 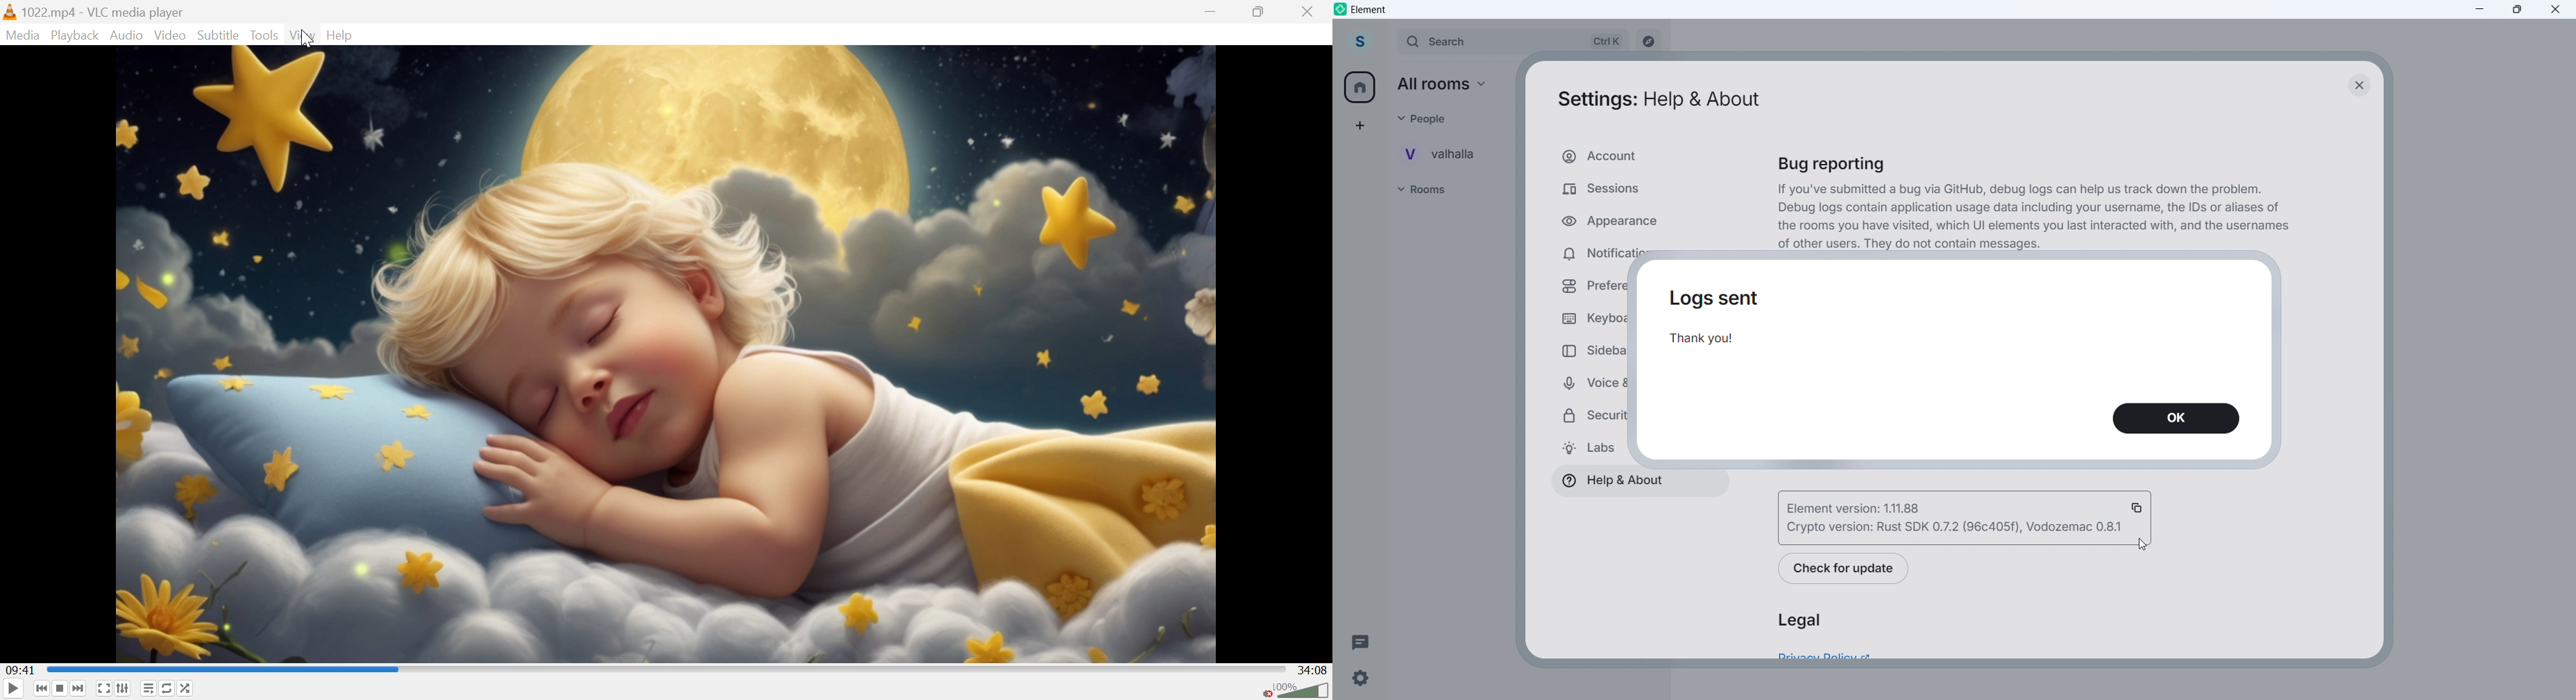 I want to click on Sessions , so click(x=1632, y=187).